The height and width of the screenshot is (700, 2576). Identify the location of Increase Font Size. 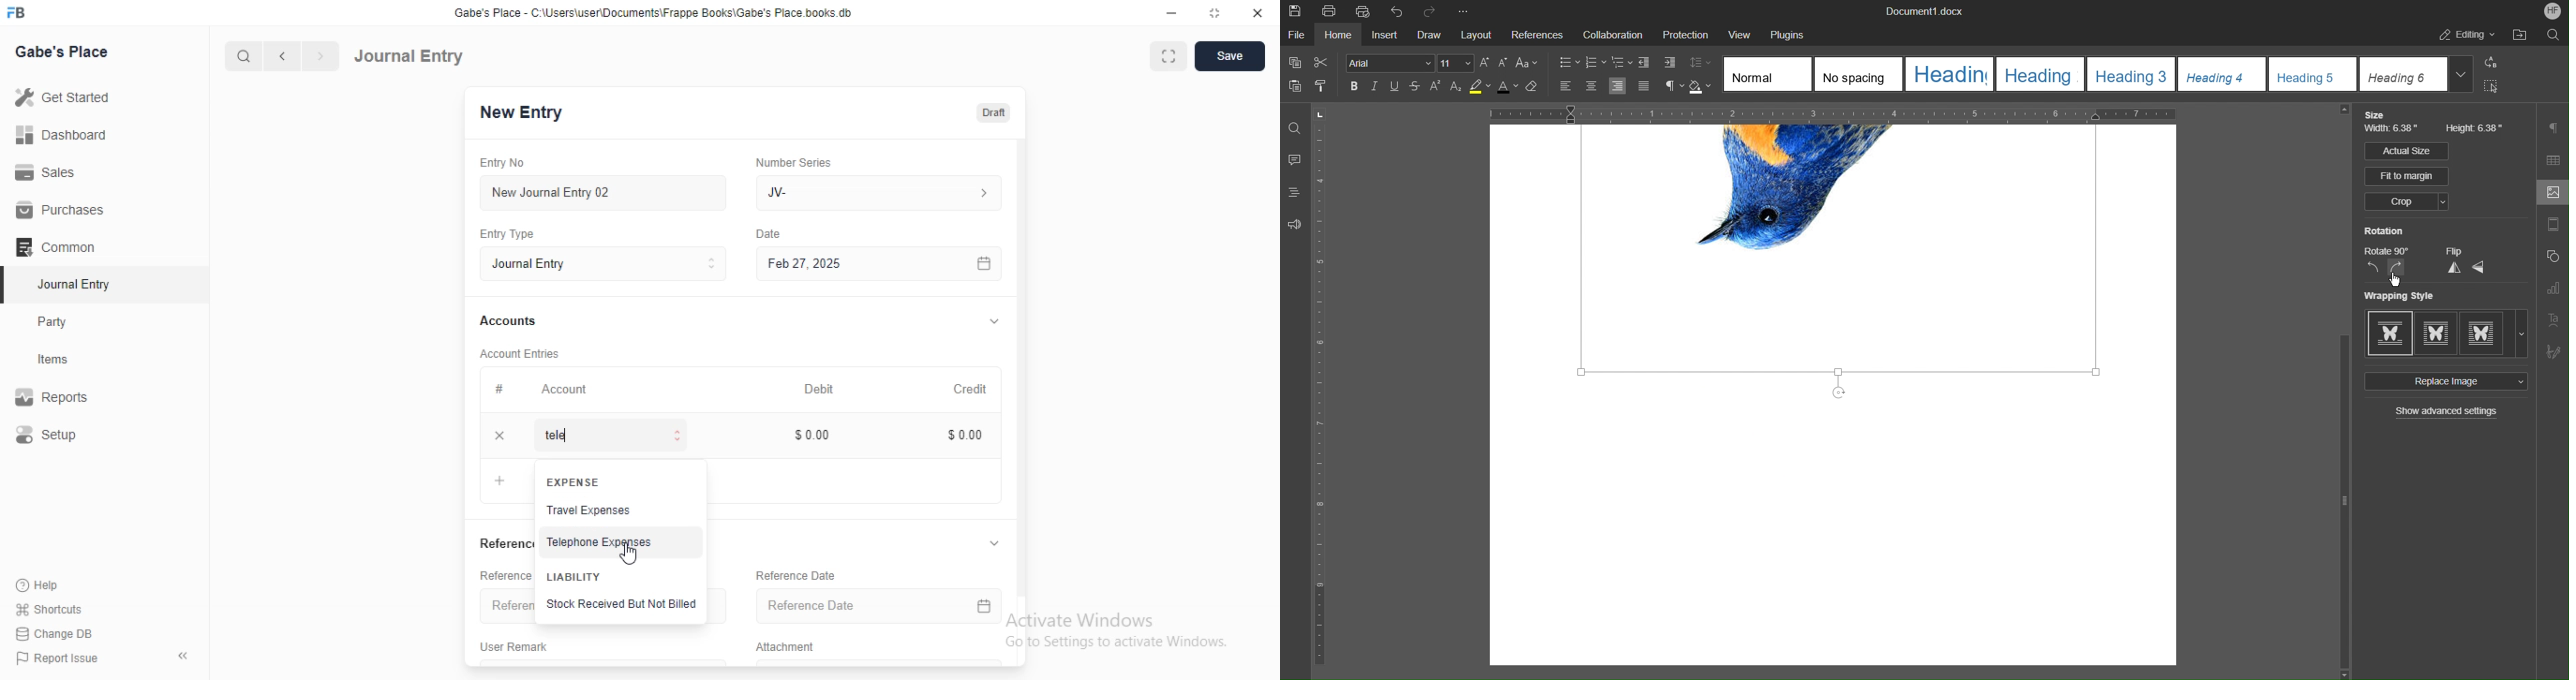
(1485, 63).